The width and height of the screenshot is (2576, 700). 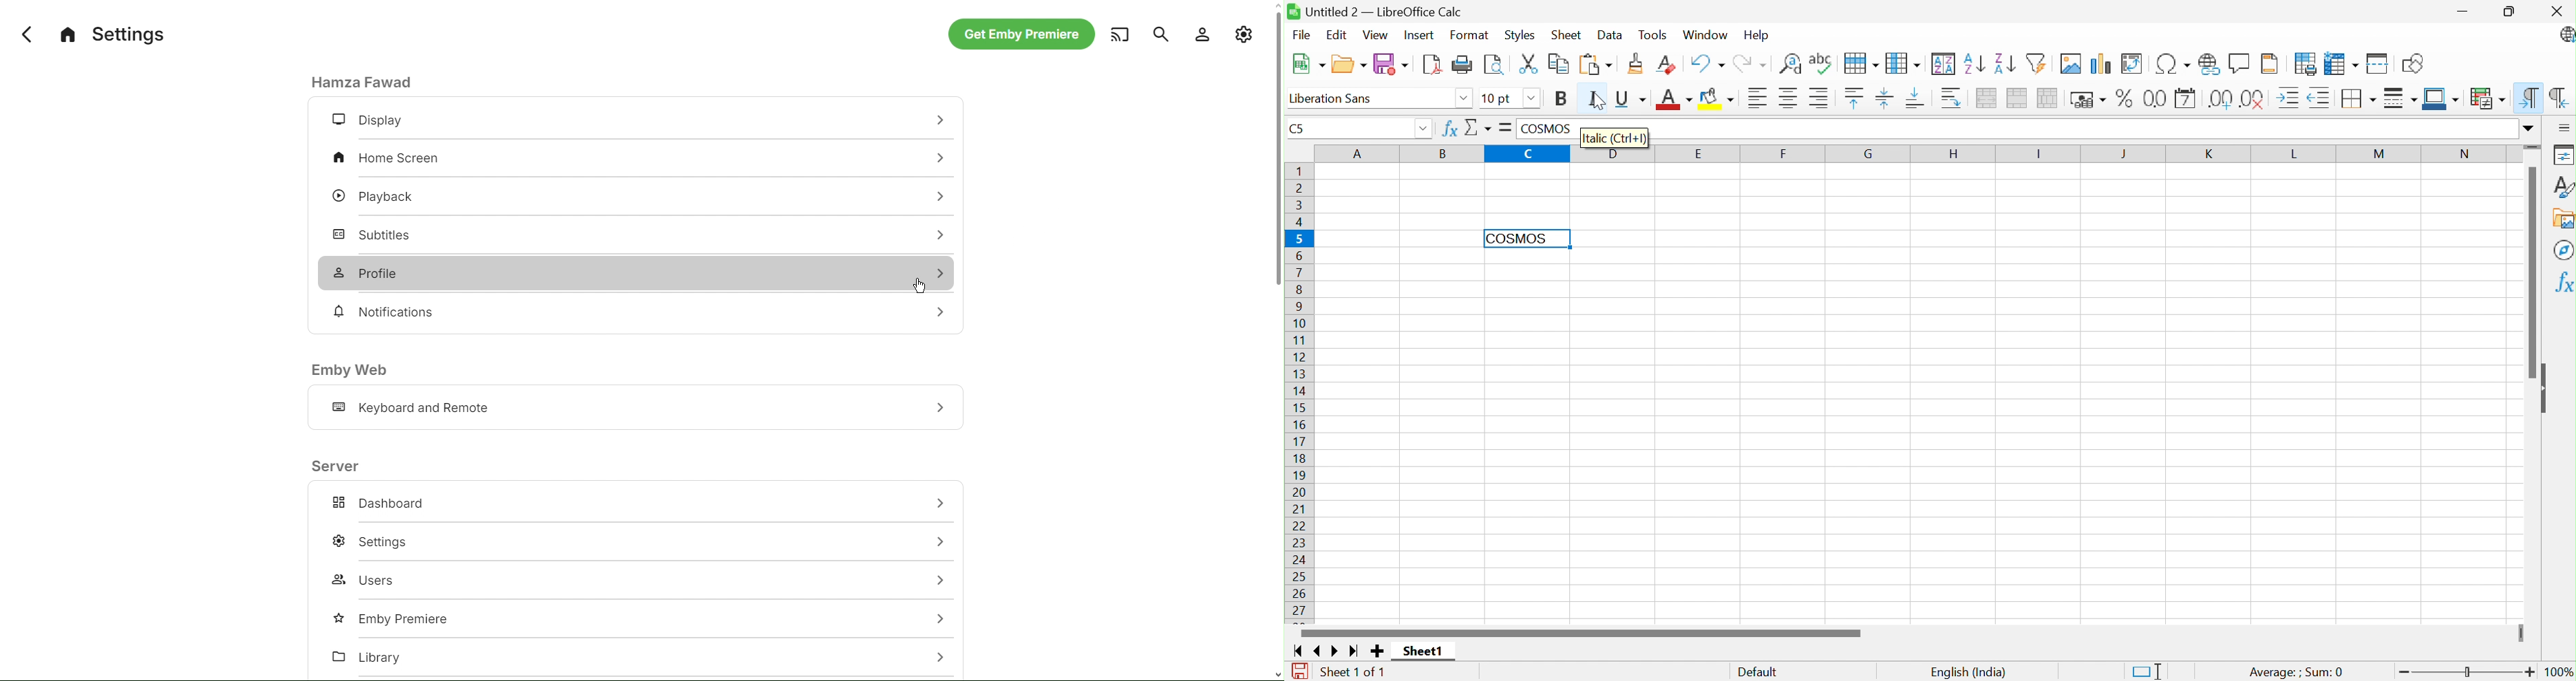 I want to click on Zoom in, so click(x=2531, y=672).